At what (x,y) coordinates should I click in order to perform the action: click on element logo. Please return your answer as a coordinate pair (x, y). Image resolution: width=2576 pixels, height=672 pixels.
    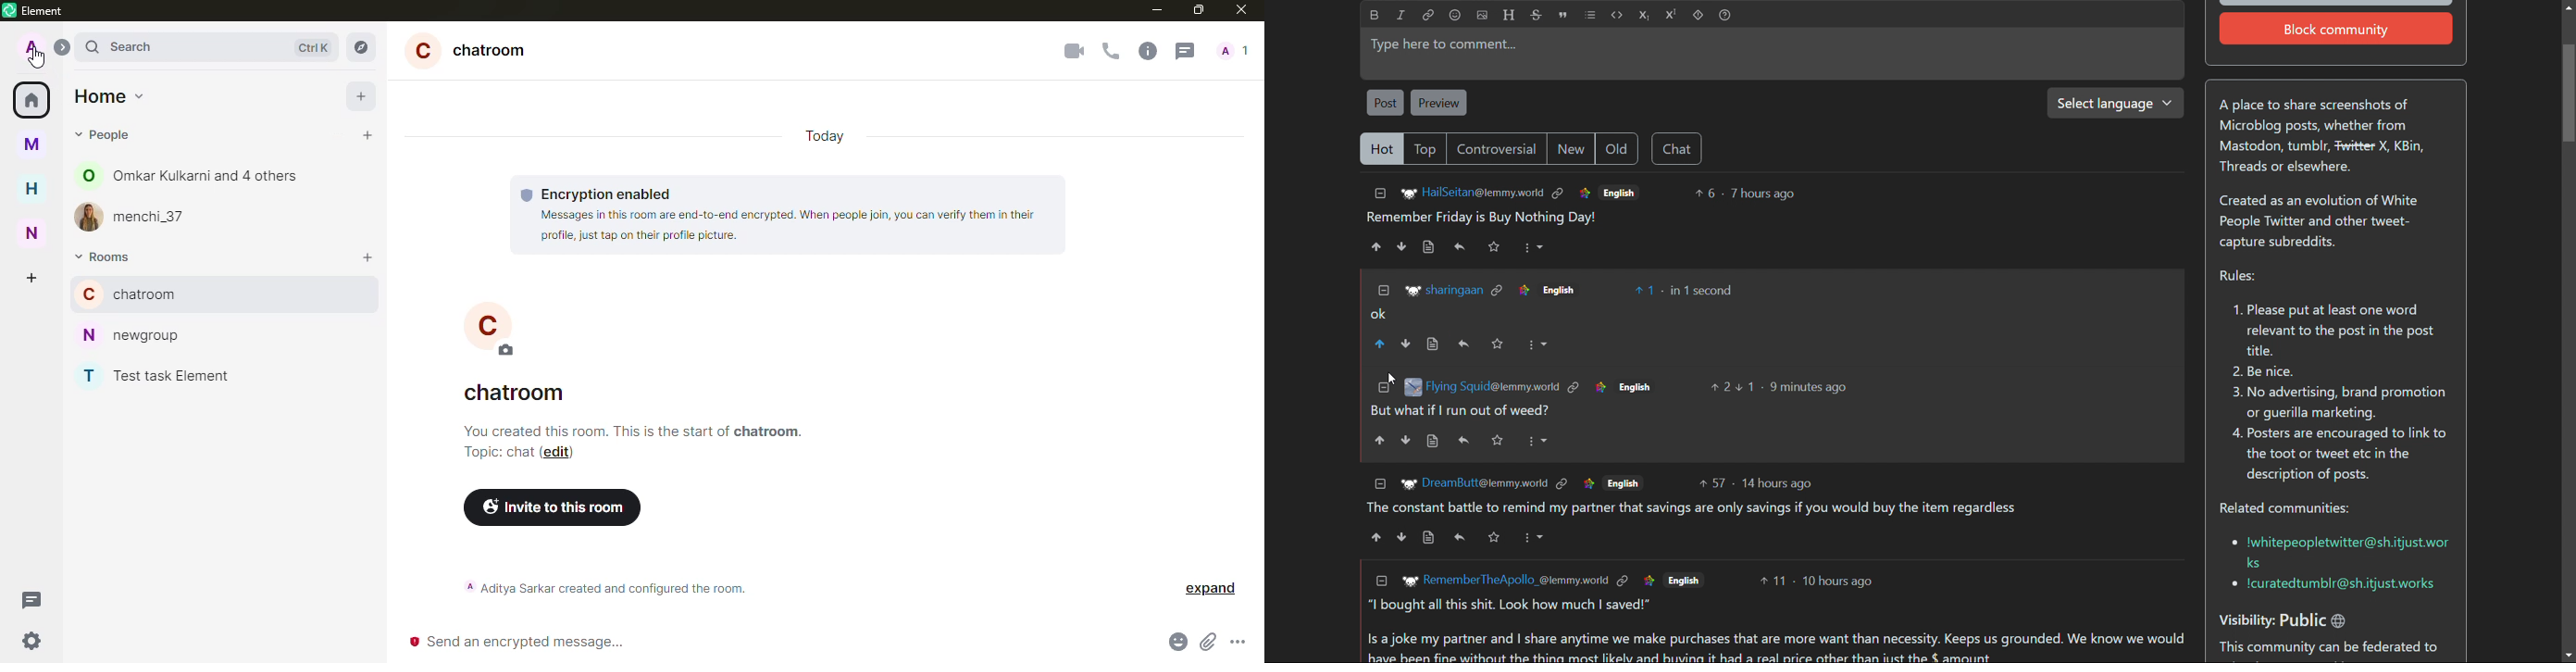
    Looking at the image, I should click on (8, 11).